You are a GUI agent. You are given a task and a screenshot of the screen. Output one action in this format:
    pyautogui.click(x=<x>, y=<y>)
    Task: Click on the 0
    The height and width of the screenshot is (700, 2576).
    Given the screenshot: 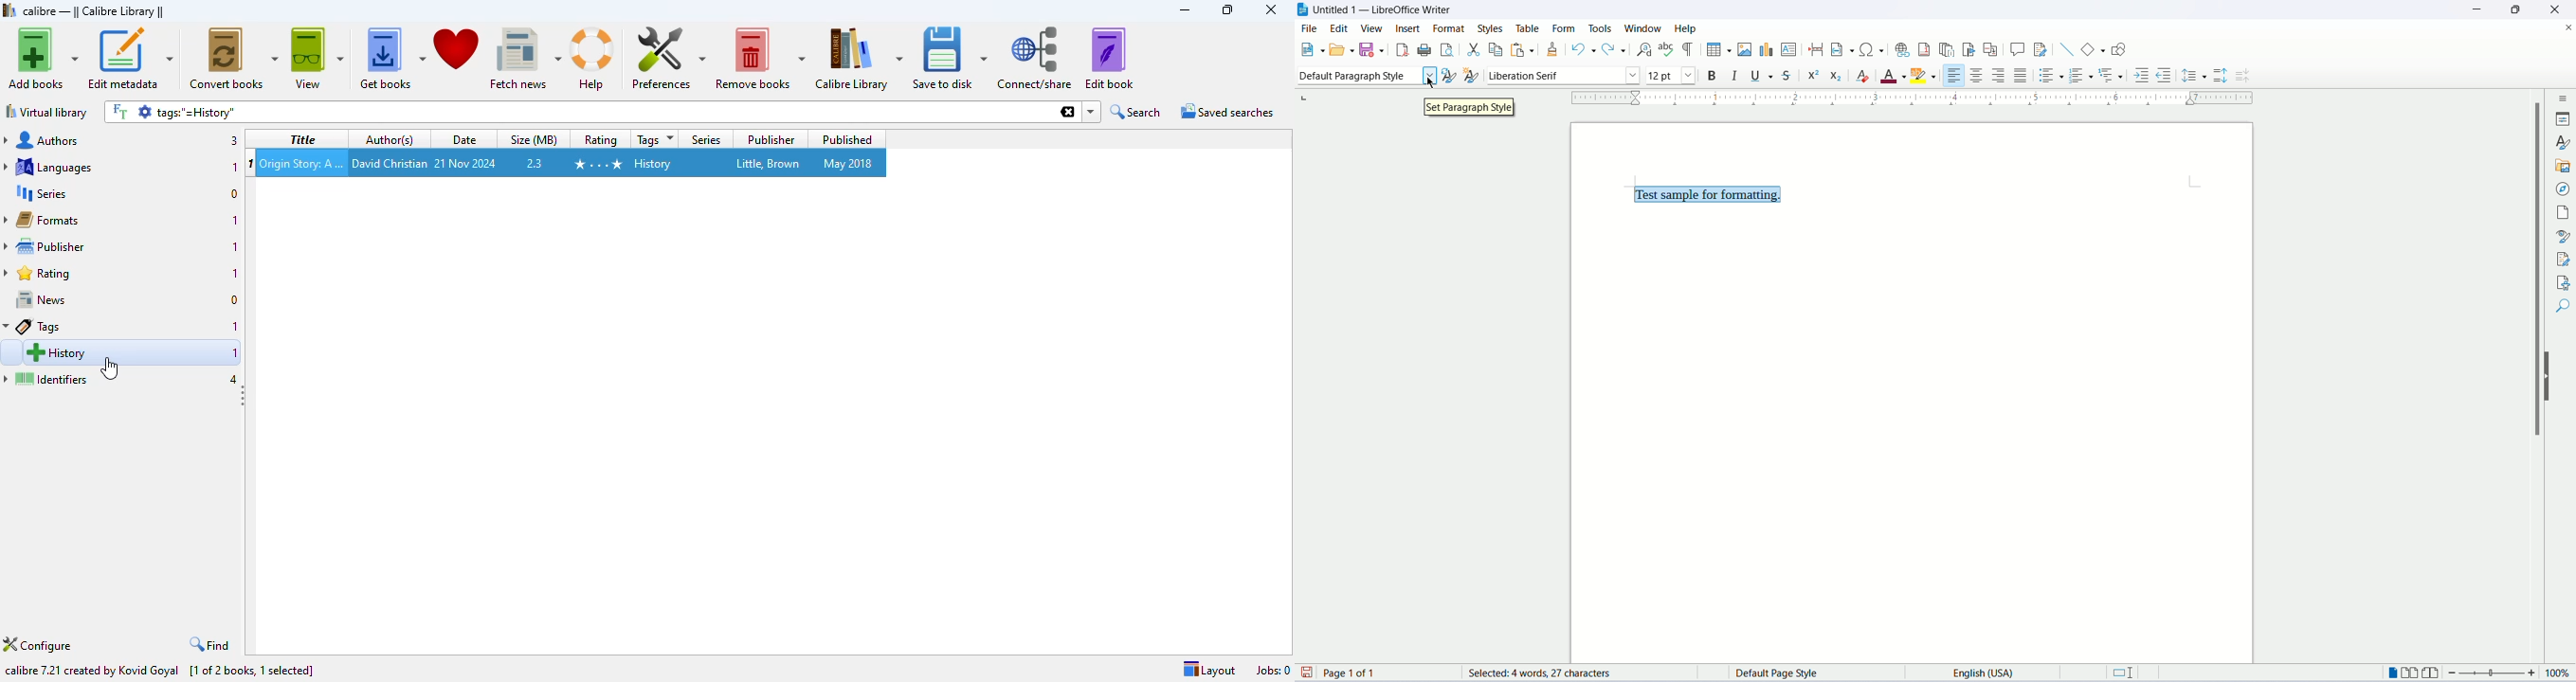 What is the action you would take?
    pyautogui.click(x=235, y=300)
    